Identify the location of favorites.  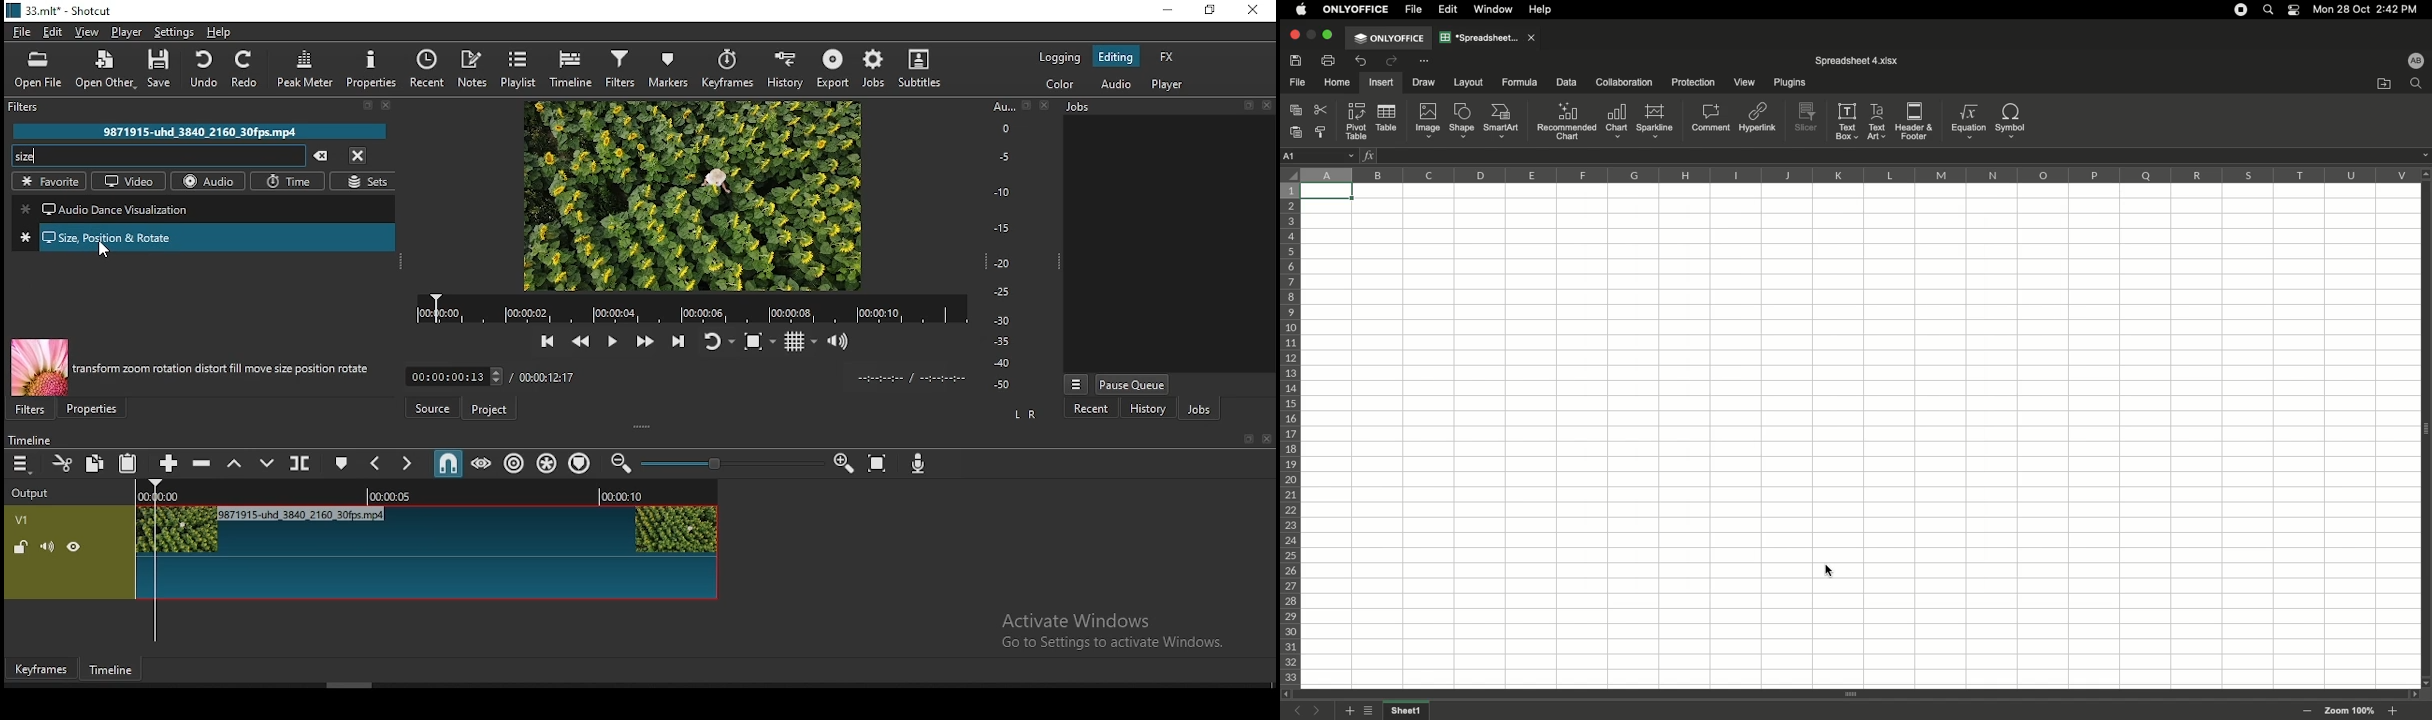
(47, 183).